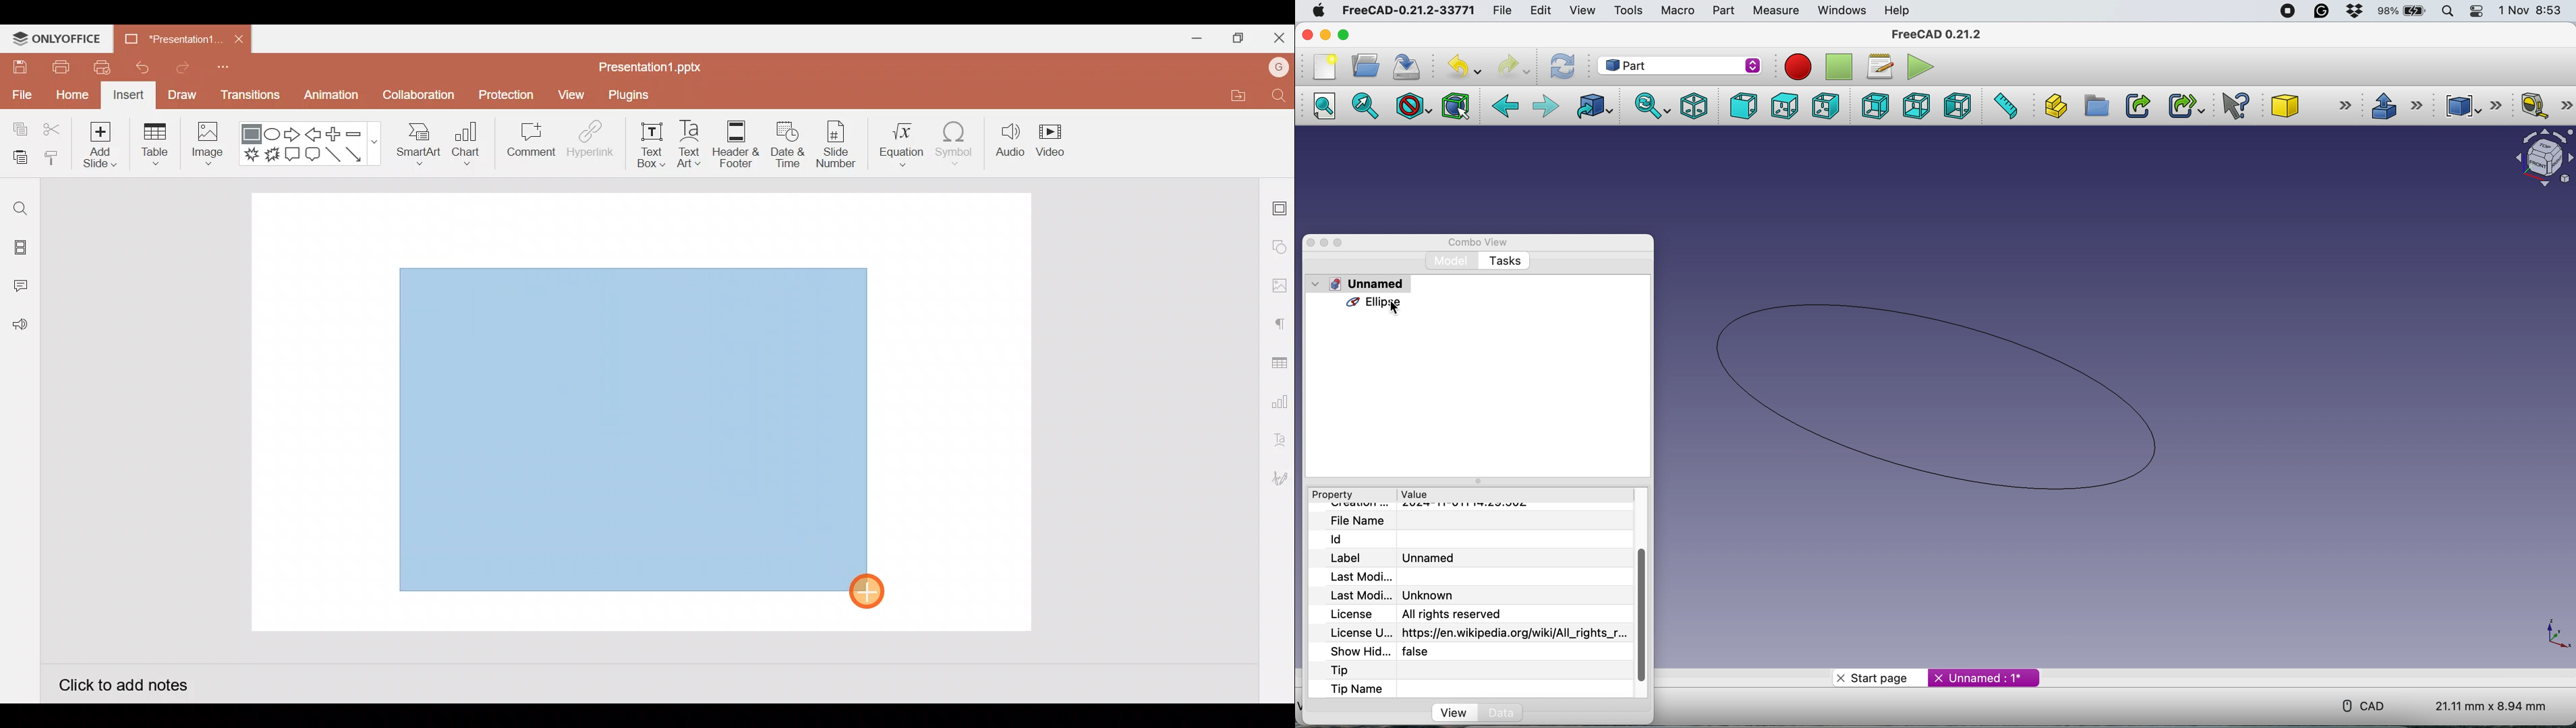 This screenshot has height=728, width=2576. What do you see at coordinates (1409, 65) in the screenshot?
I see `save` at bounding box center [1409, 65].